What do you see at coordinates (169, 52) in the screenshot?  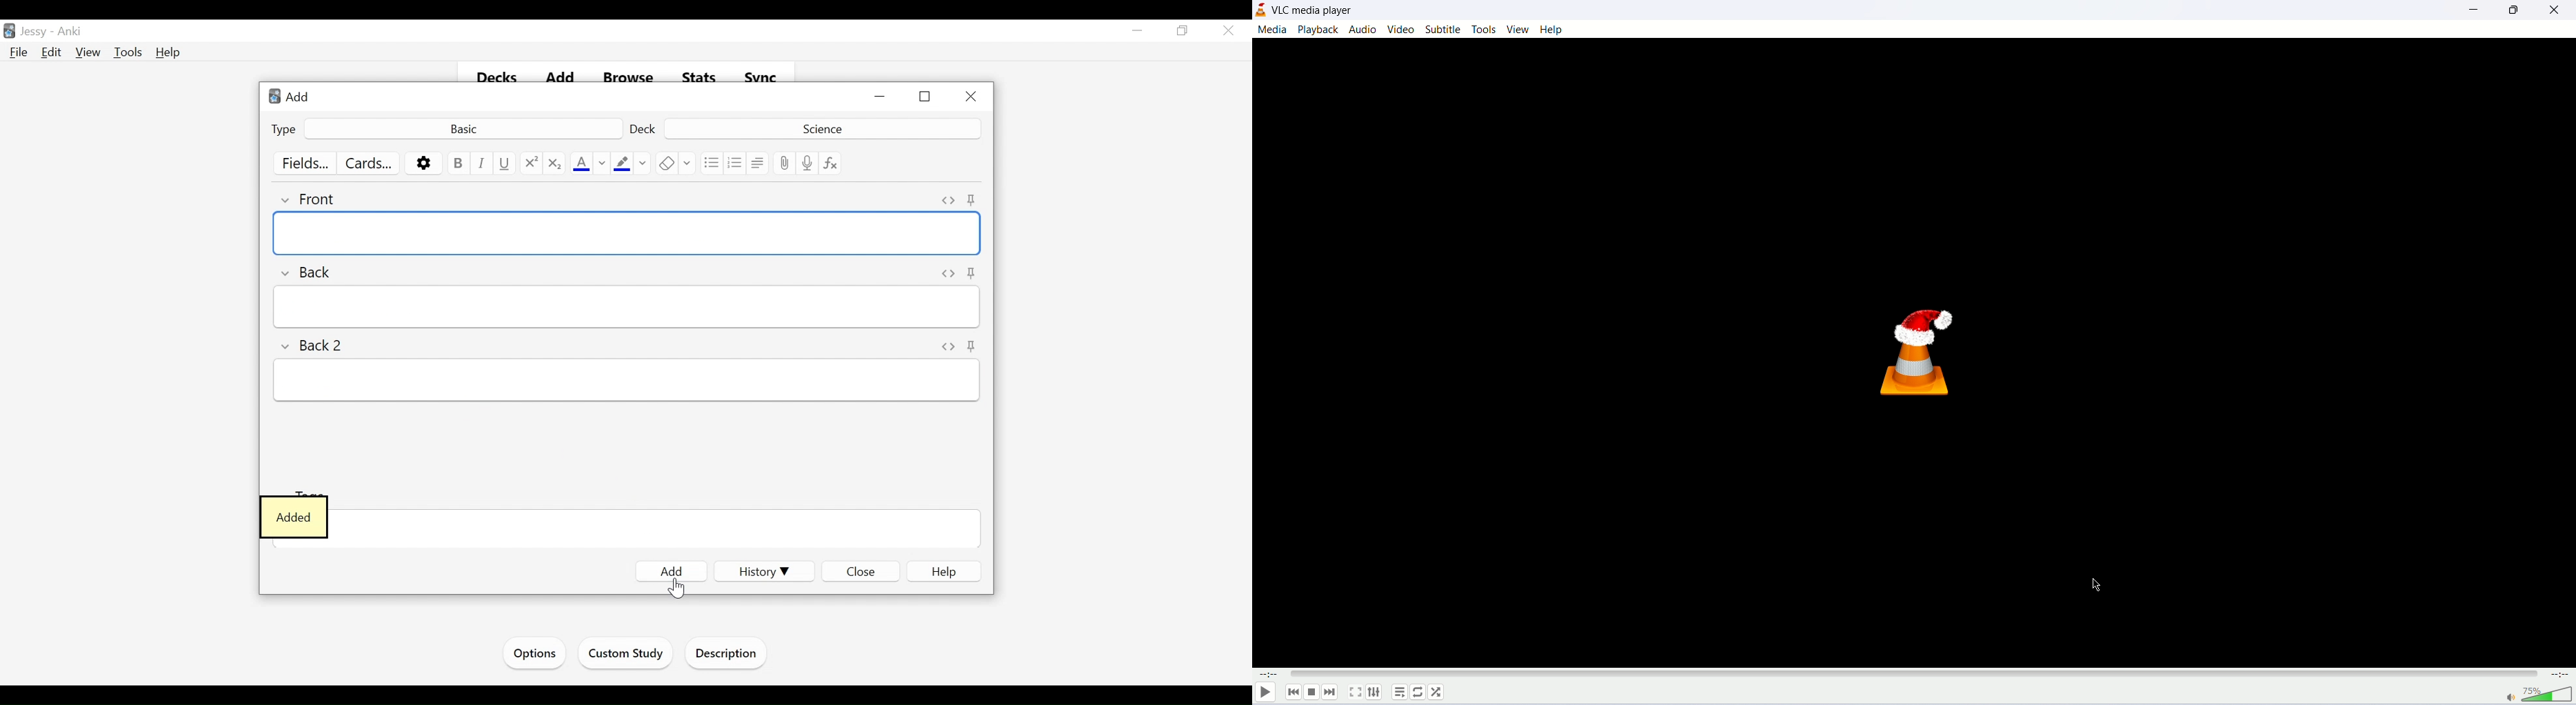 I see `Help` at bounding box center [169, 52].